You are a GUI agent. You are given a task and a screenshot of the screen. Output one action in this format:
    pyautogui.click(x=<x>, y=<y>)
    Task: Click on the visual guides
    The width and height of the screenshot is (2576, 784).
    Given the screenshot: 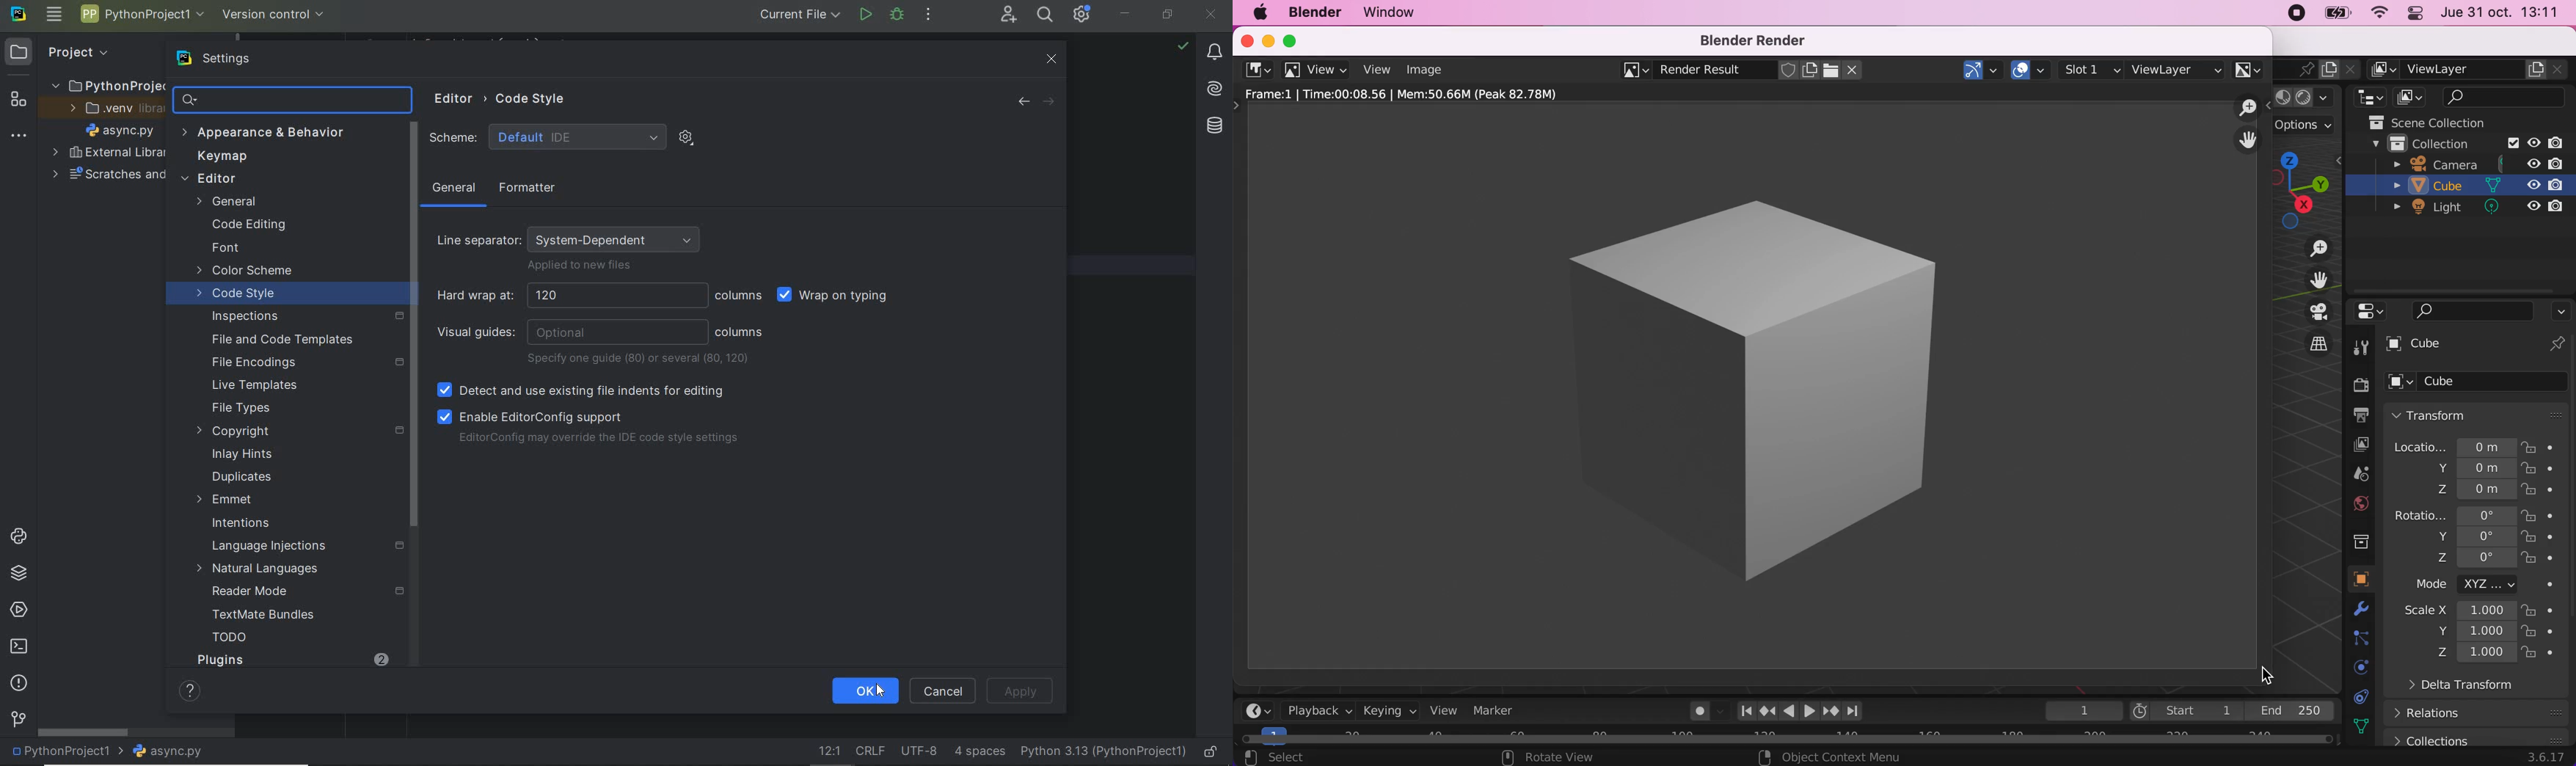 What is the action you would take?
    pyautogui.click(x=572, y=332)
    